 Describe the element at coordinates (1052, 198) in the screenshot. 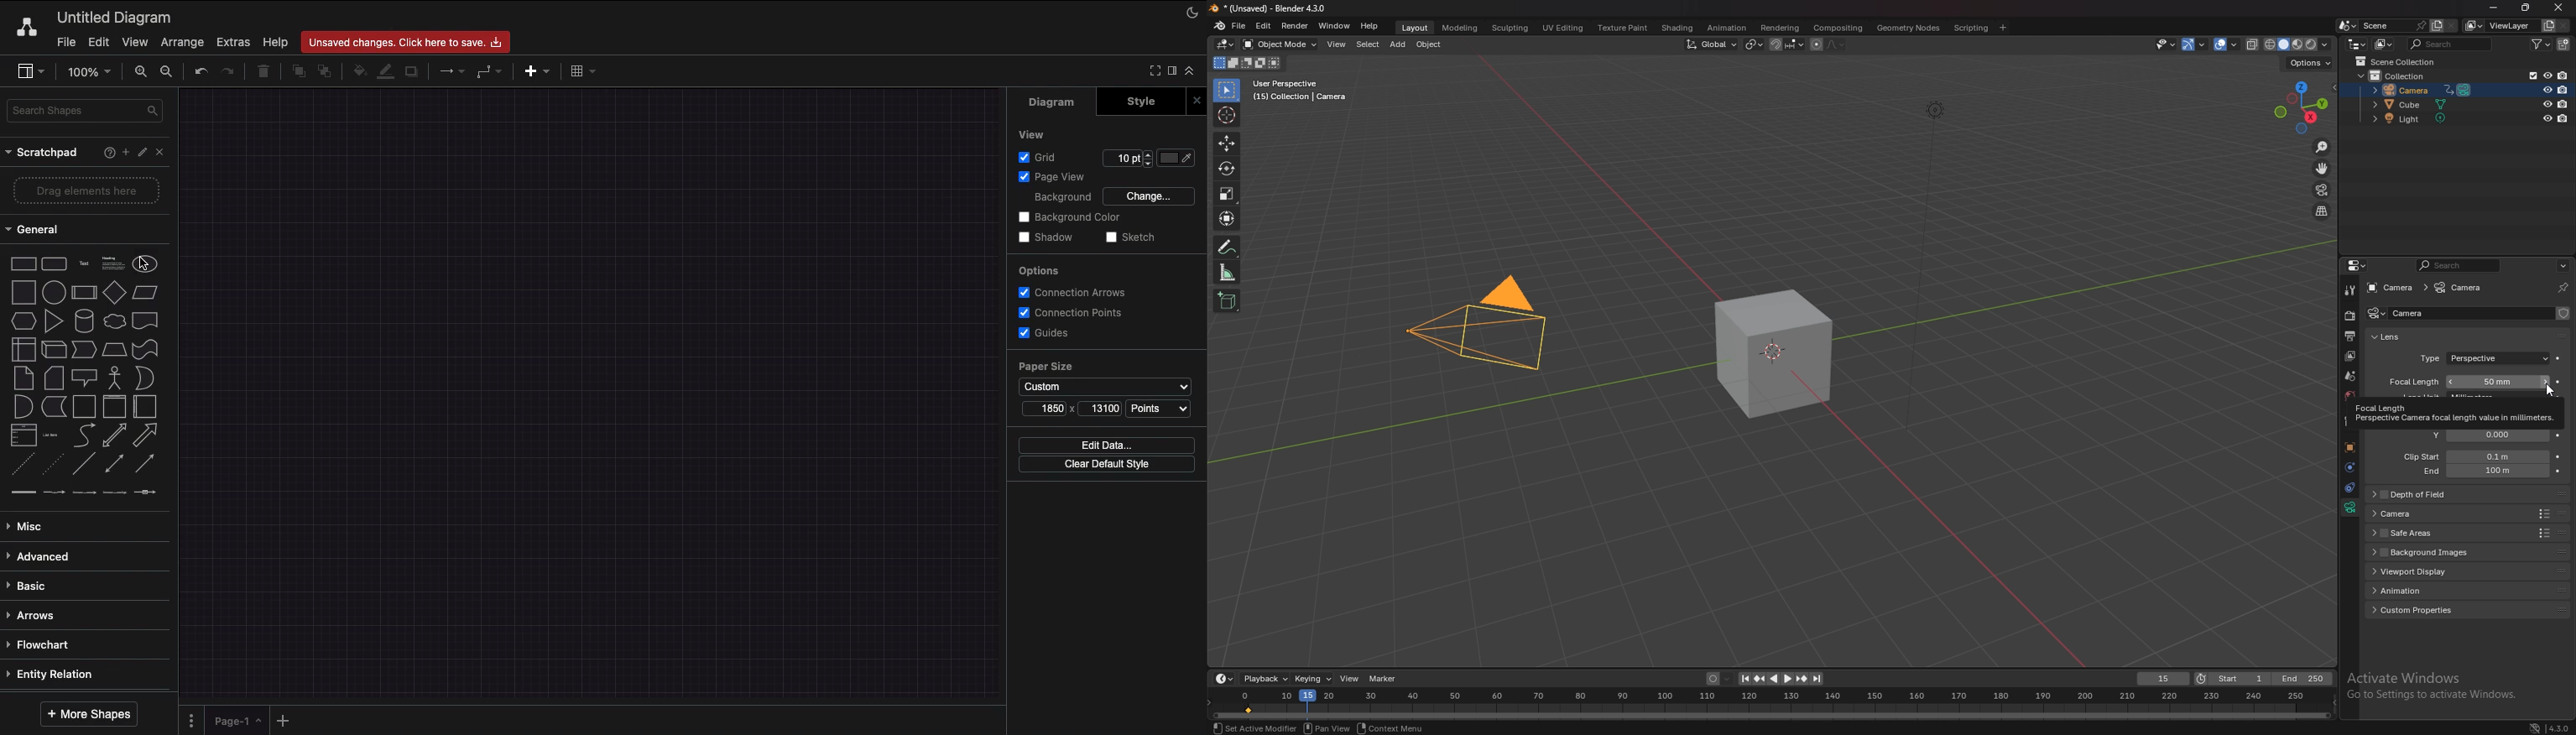

I see `Background ` at that location.